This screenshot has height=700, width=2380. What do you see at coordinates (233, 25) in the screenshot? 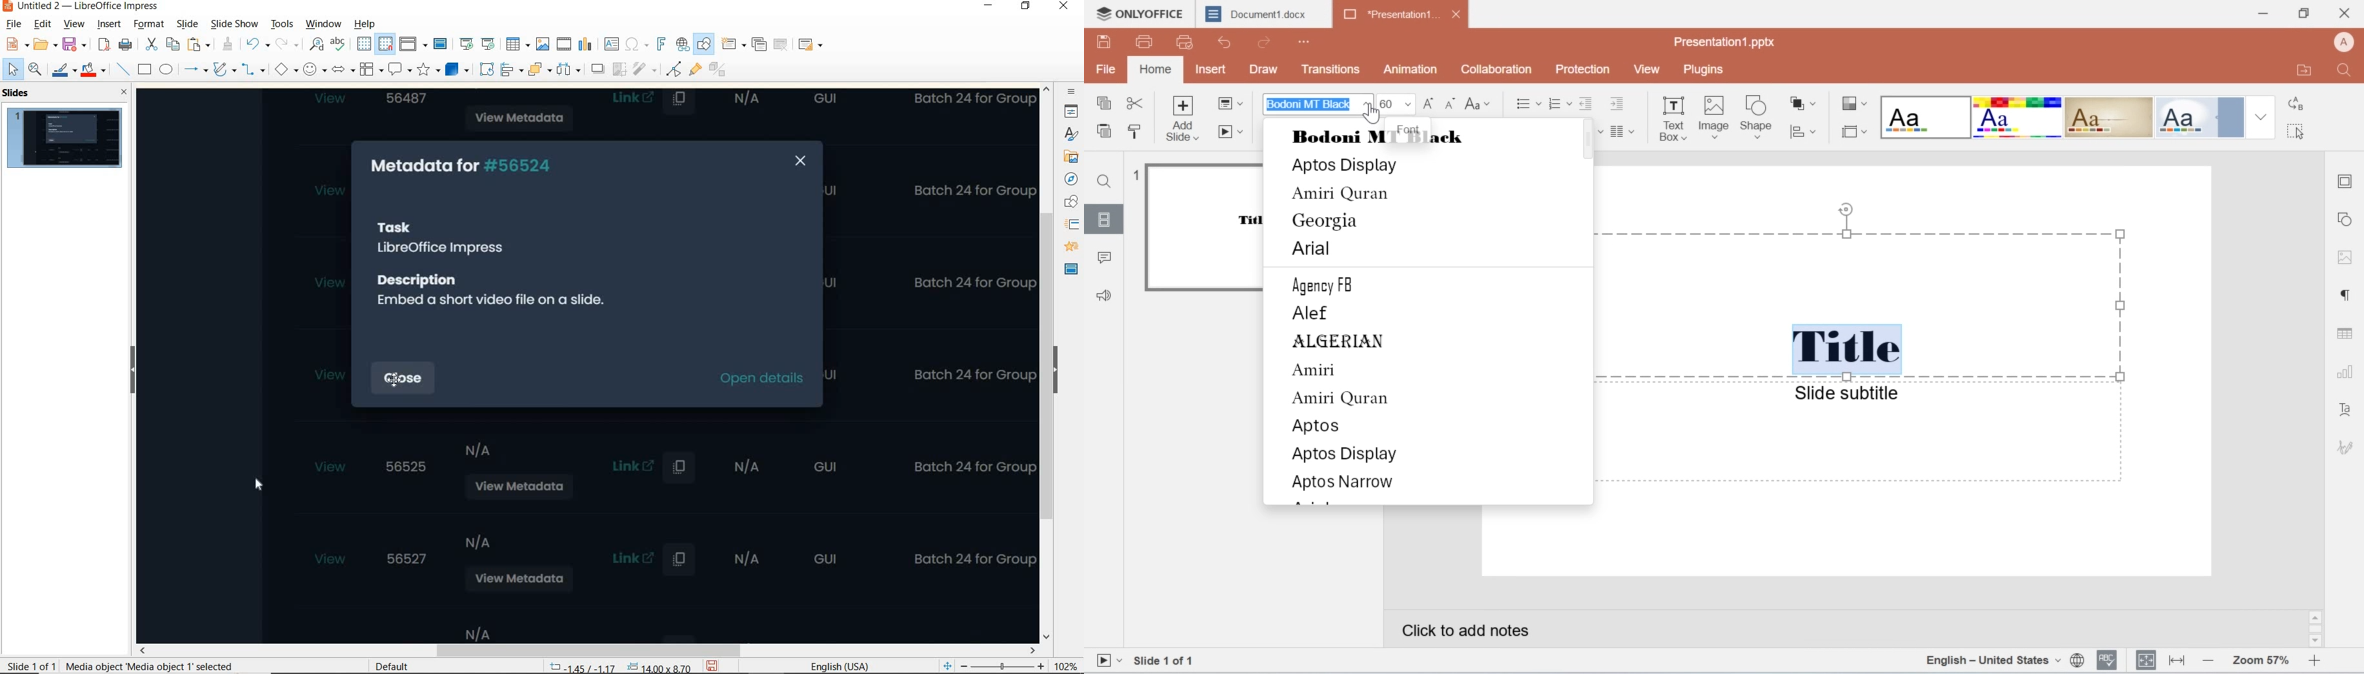
I see `SLIDE SHOW` at bounding box center [233, 25].